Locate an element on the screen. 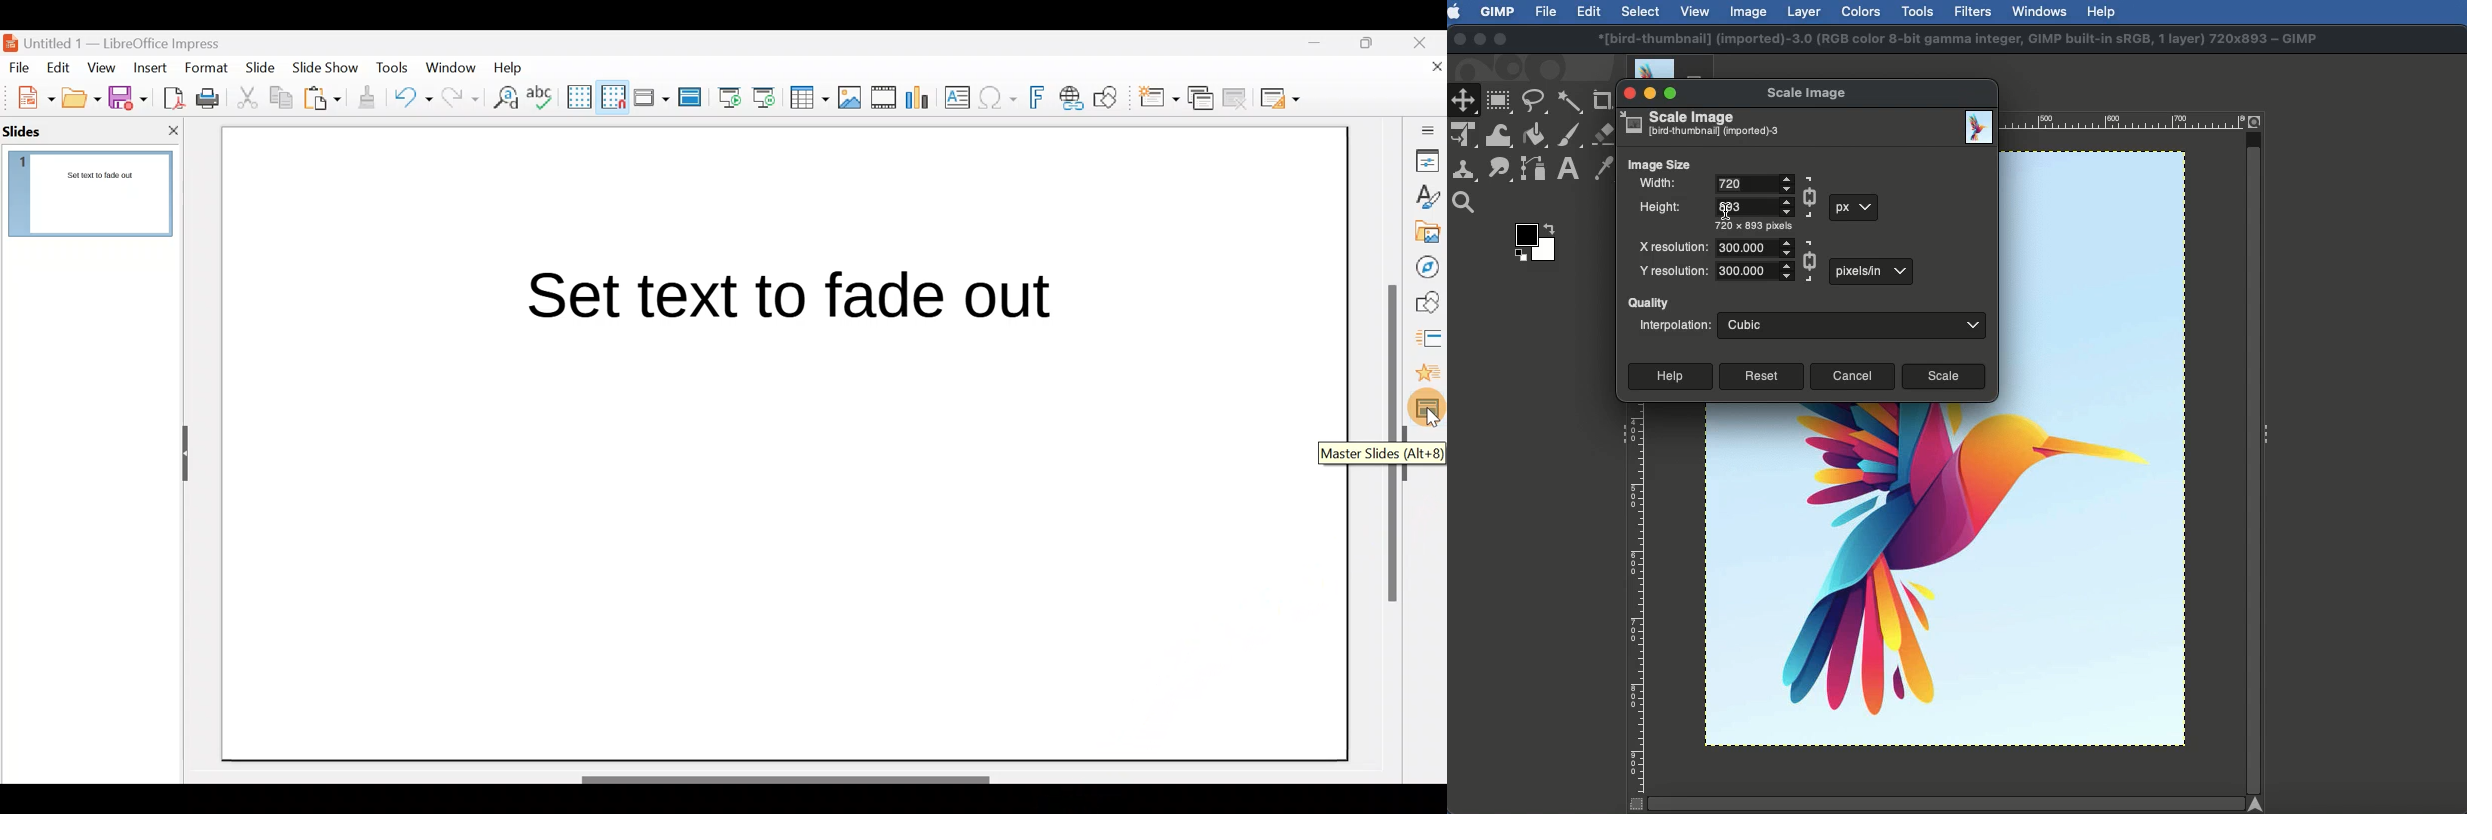 The width and height of the screenshot is (2492, 840). Y resolution is located at coordinates (1675, 270).